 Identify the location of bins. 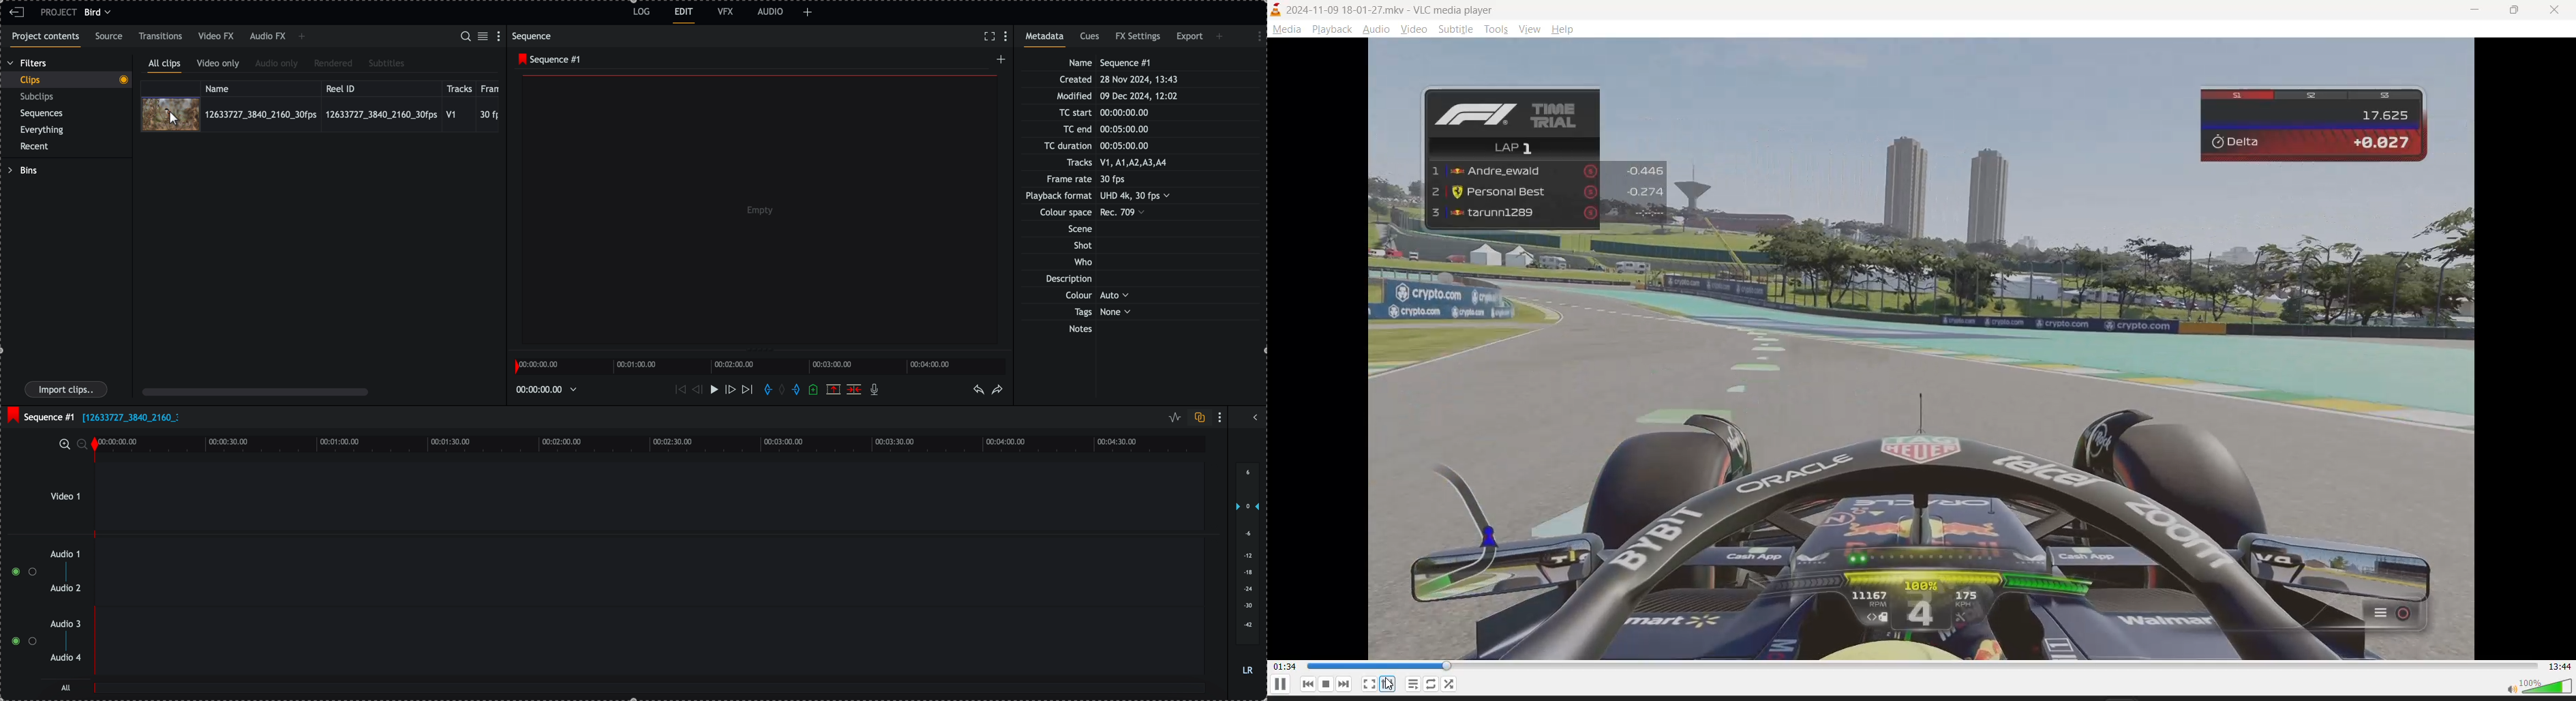
(22, 171).